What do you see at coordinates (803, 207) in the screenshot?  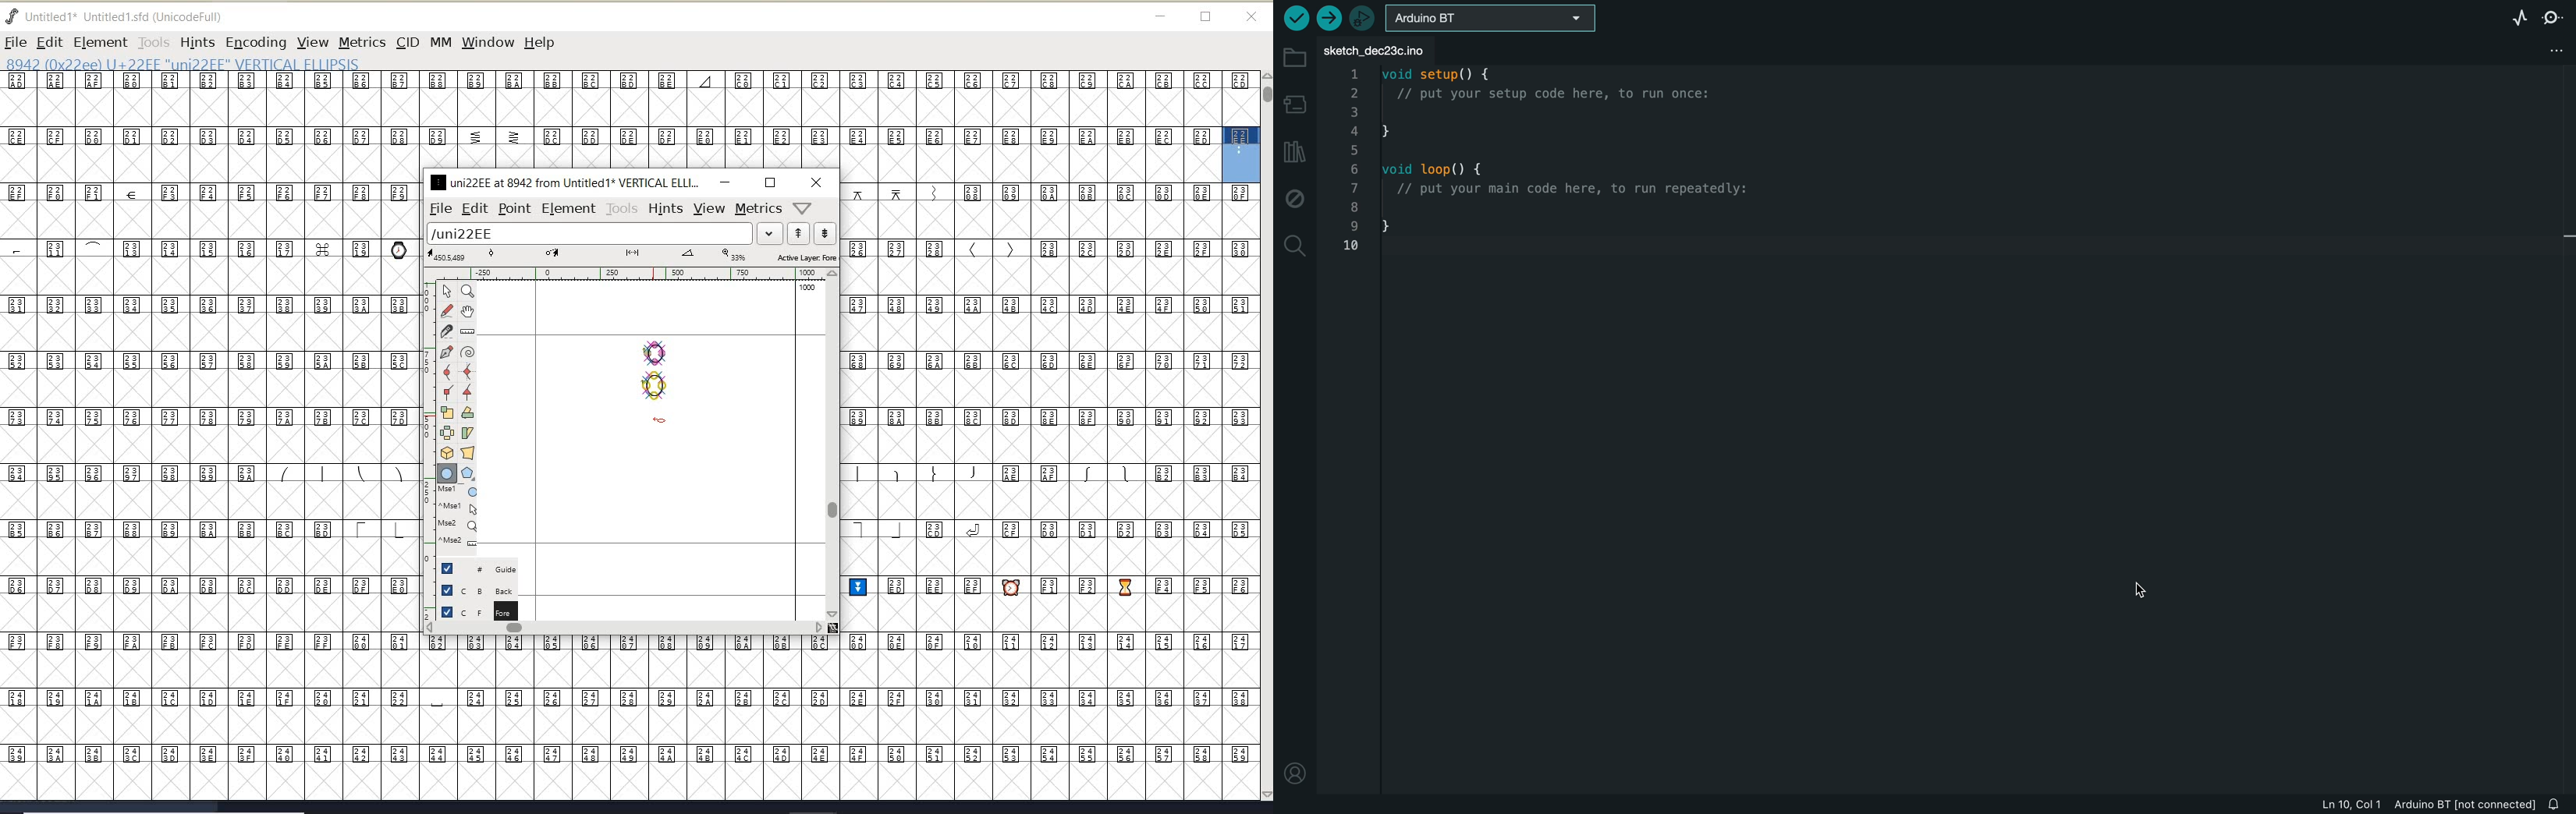 I see `help/window` at bounding box center [803, 207].